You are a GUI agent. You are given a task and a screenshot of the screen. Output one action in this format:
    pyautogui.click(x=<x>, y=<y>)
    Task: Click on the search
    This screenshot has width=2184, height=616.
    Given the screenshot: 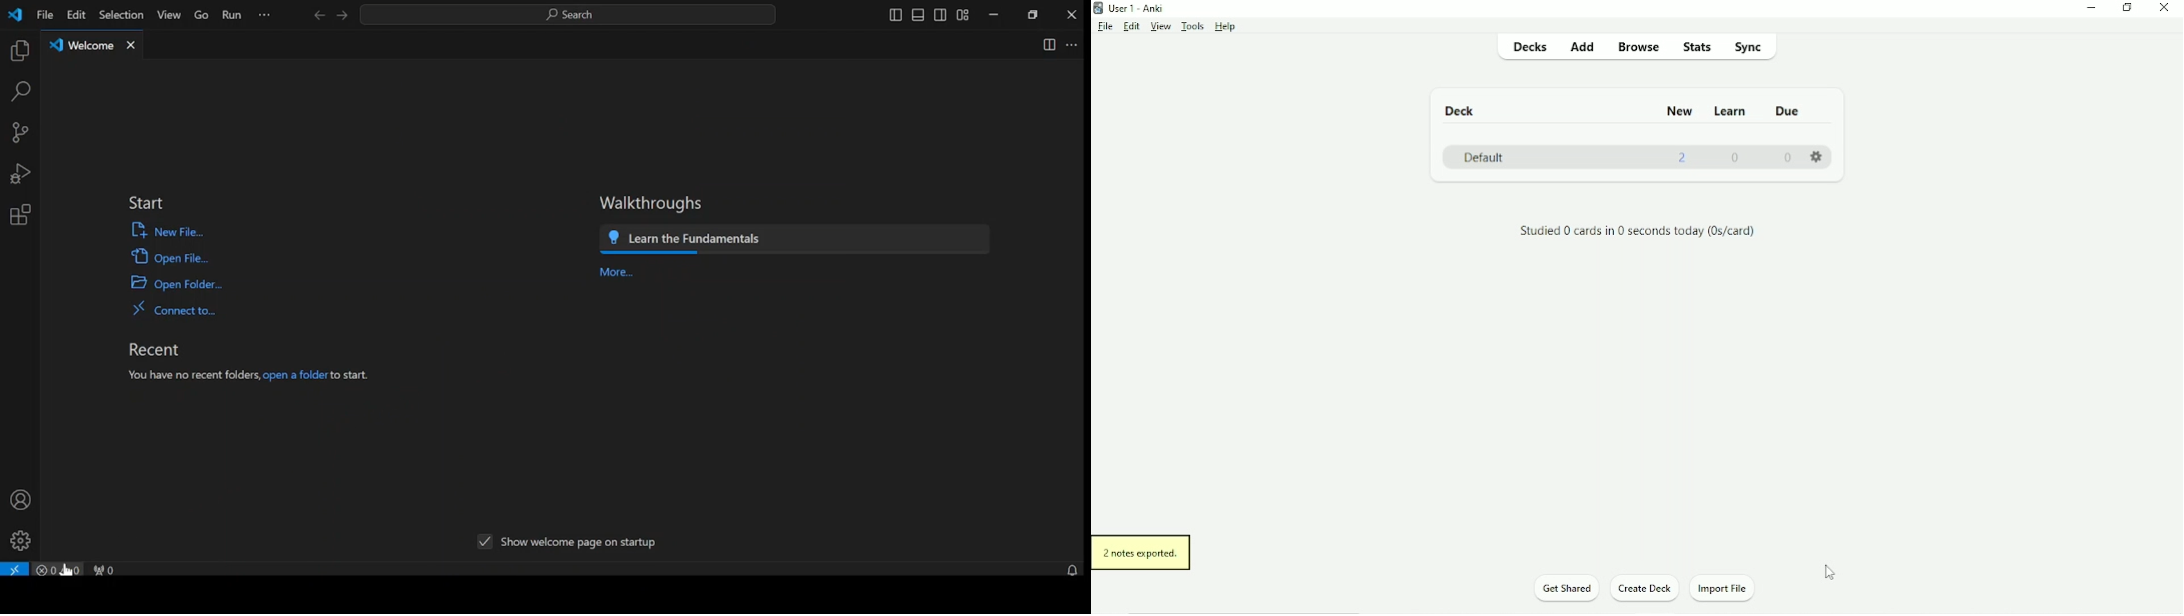 What is the action you would take?
    pyautogui.click(x=20, y=92)
    